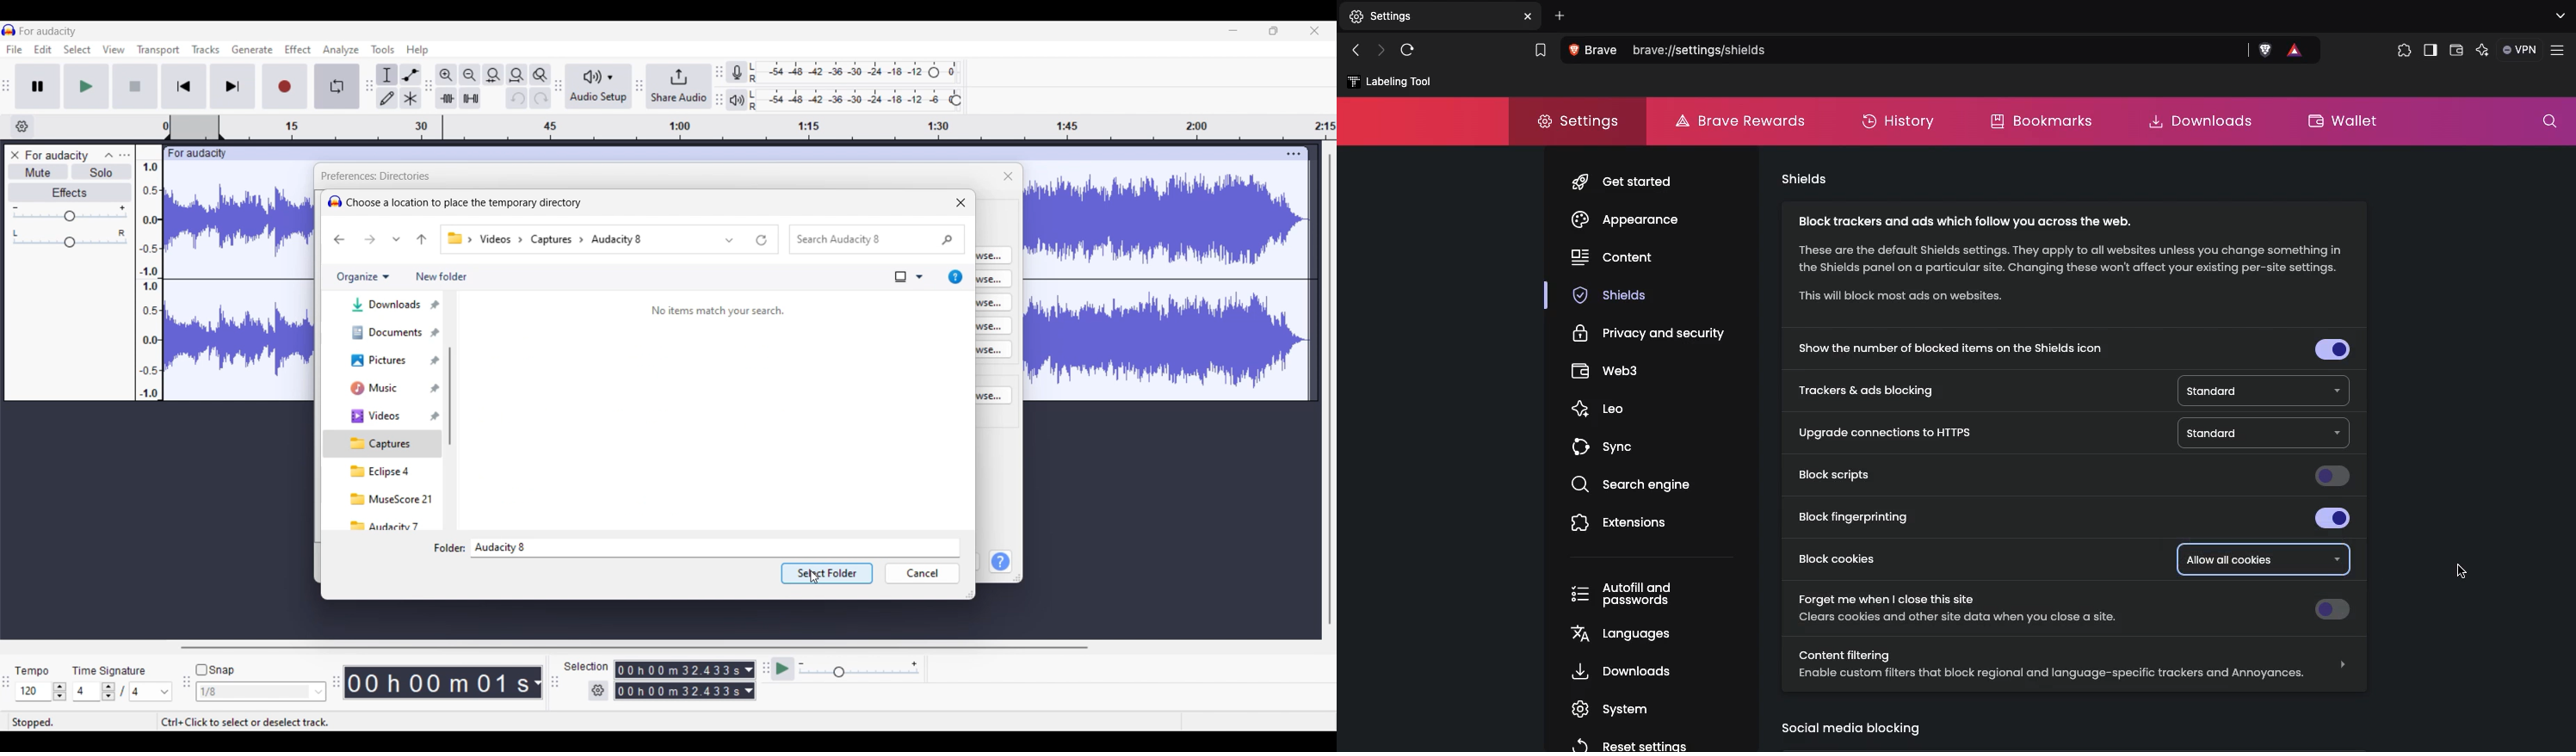  What do you see at coordinates (1275, 31) in the screenshot?
I see `Show in smaller tab` at bounding box center [1275, 31].